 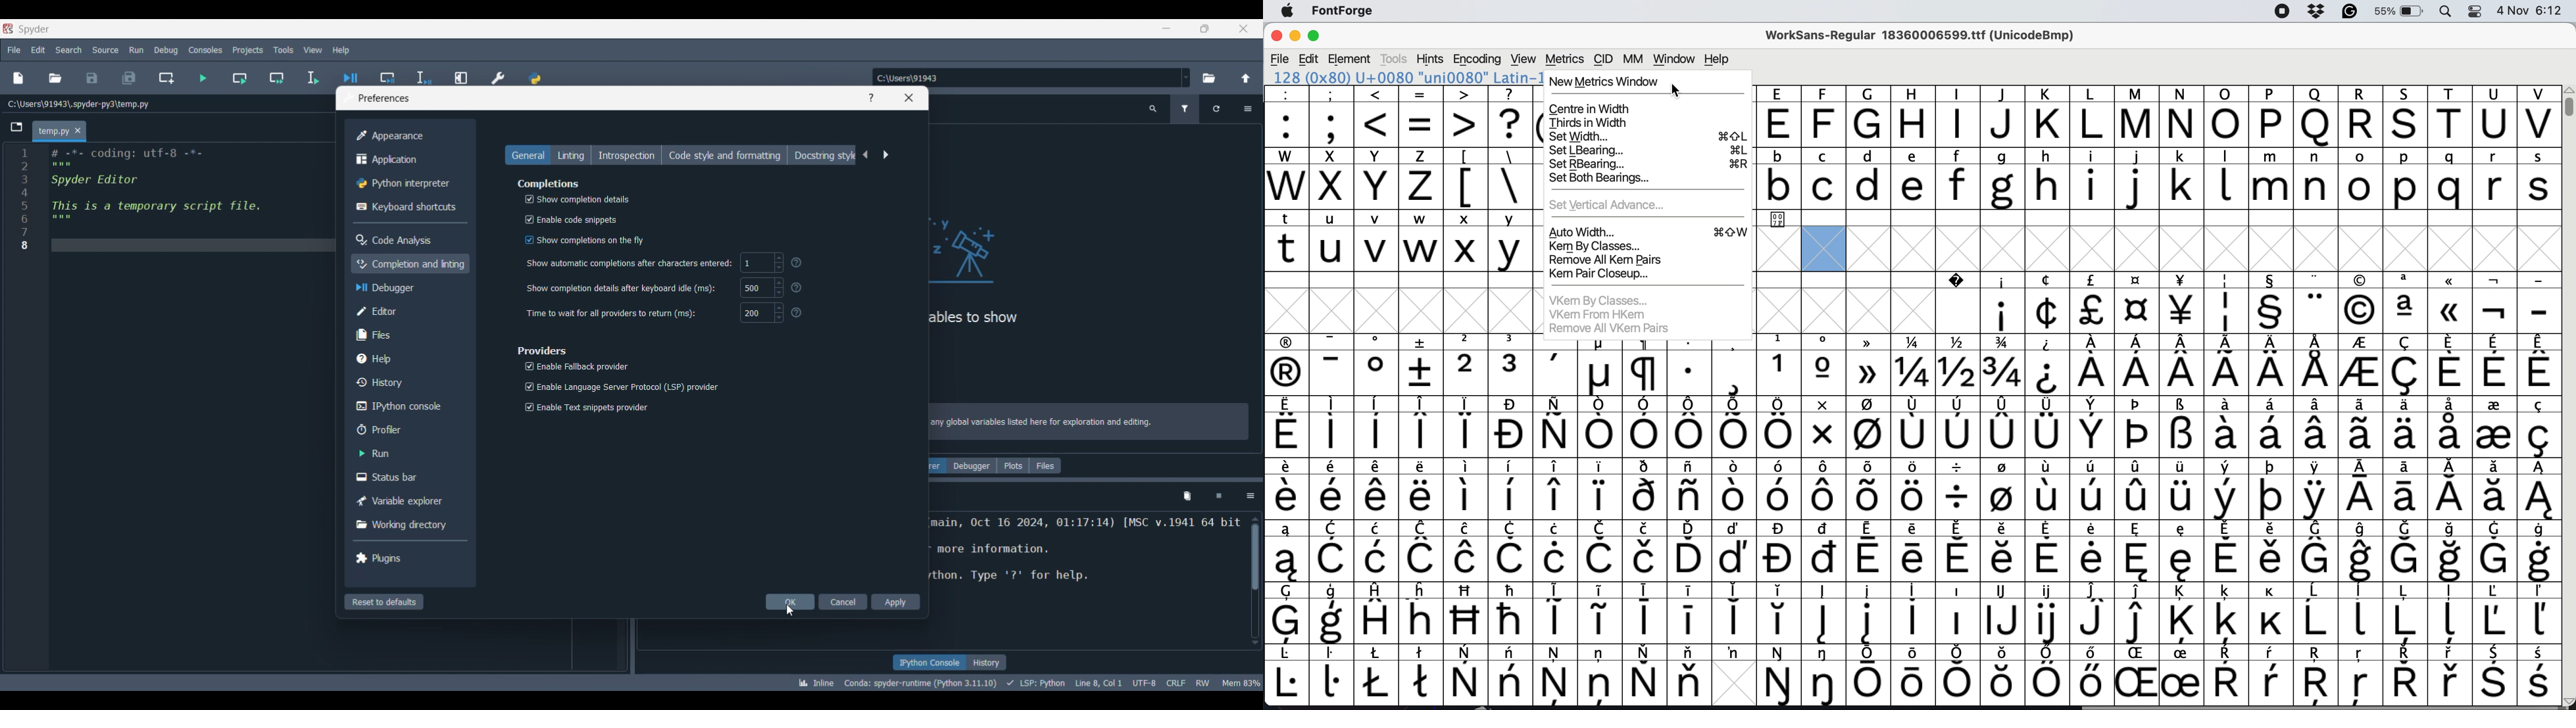 What do you see at coordinates (409, 287) in the screenshot?
I see `Debugger` at bounding box center [409, 287].